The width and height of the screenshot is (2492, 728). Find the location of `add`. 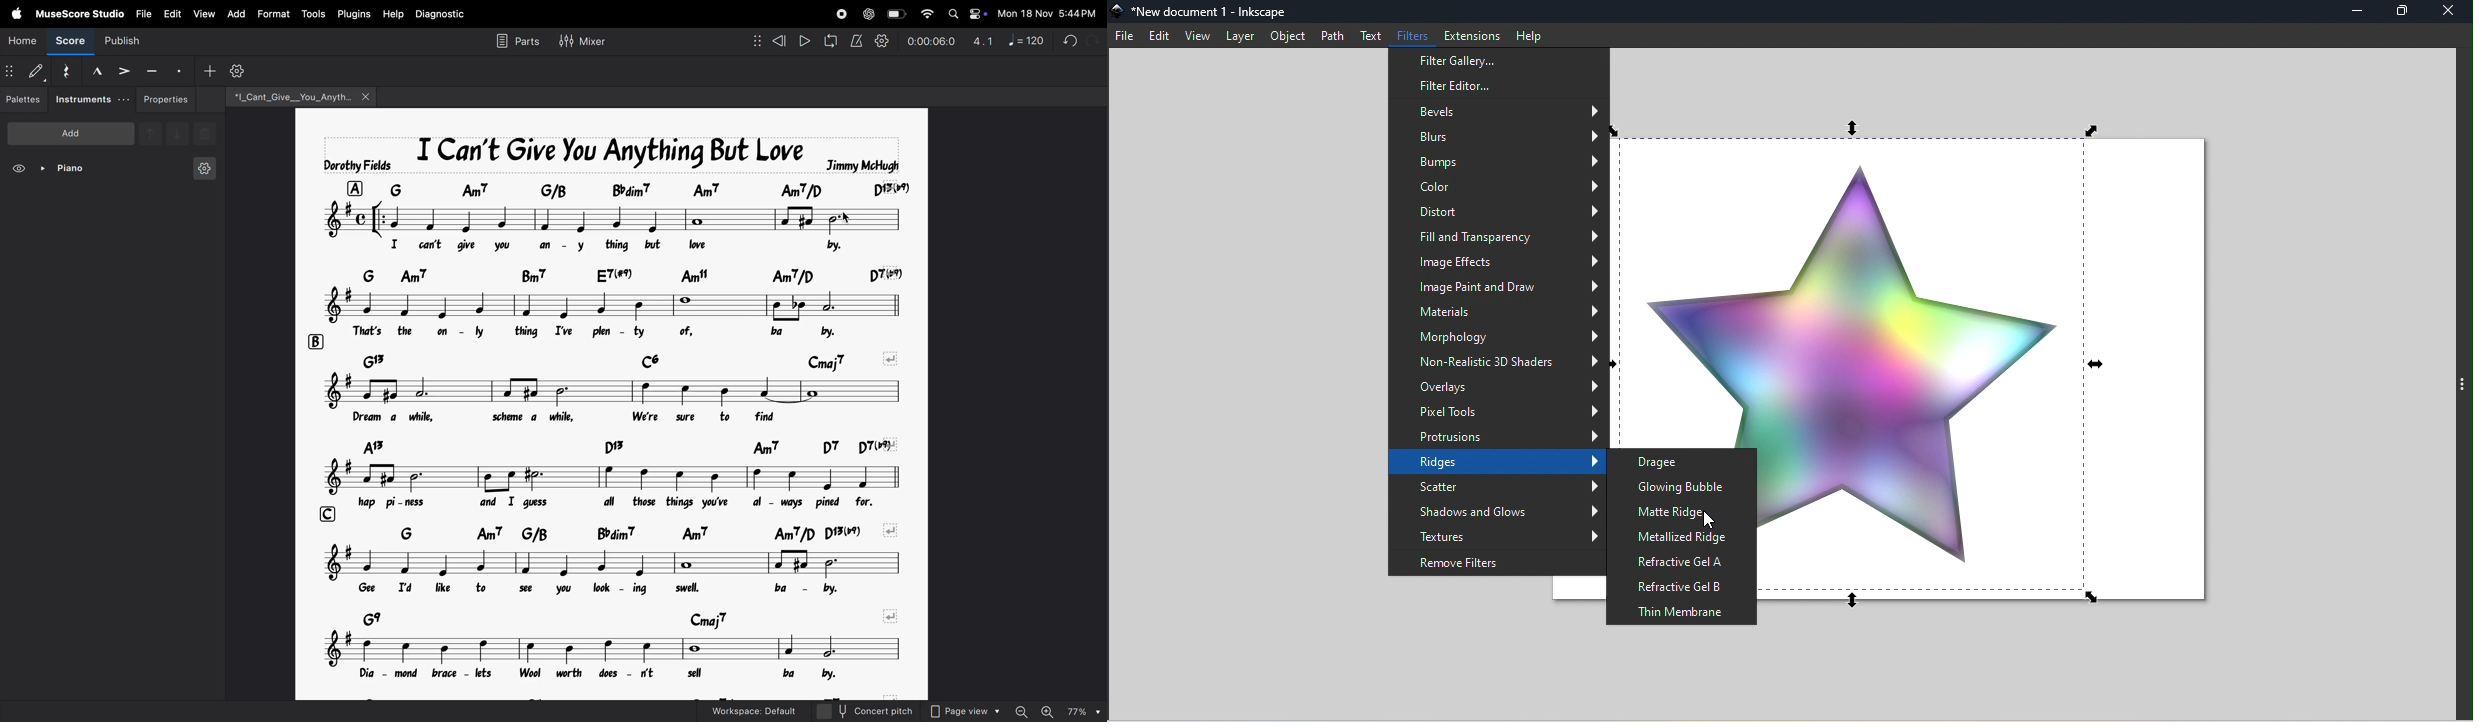

add is located at coordinates (208, 70).